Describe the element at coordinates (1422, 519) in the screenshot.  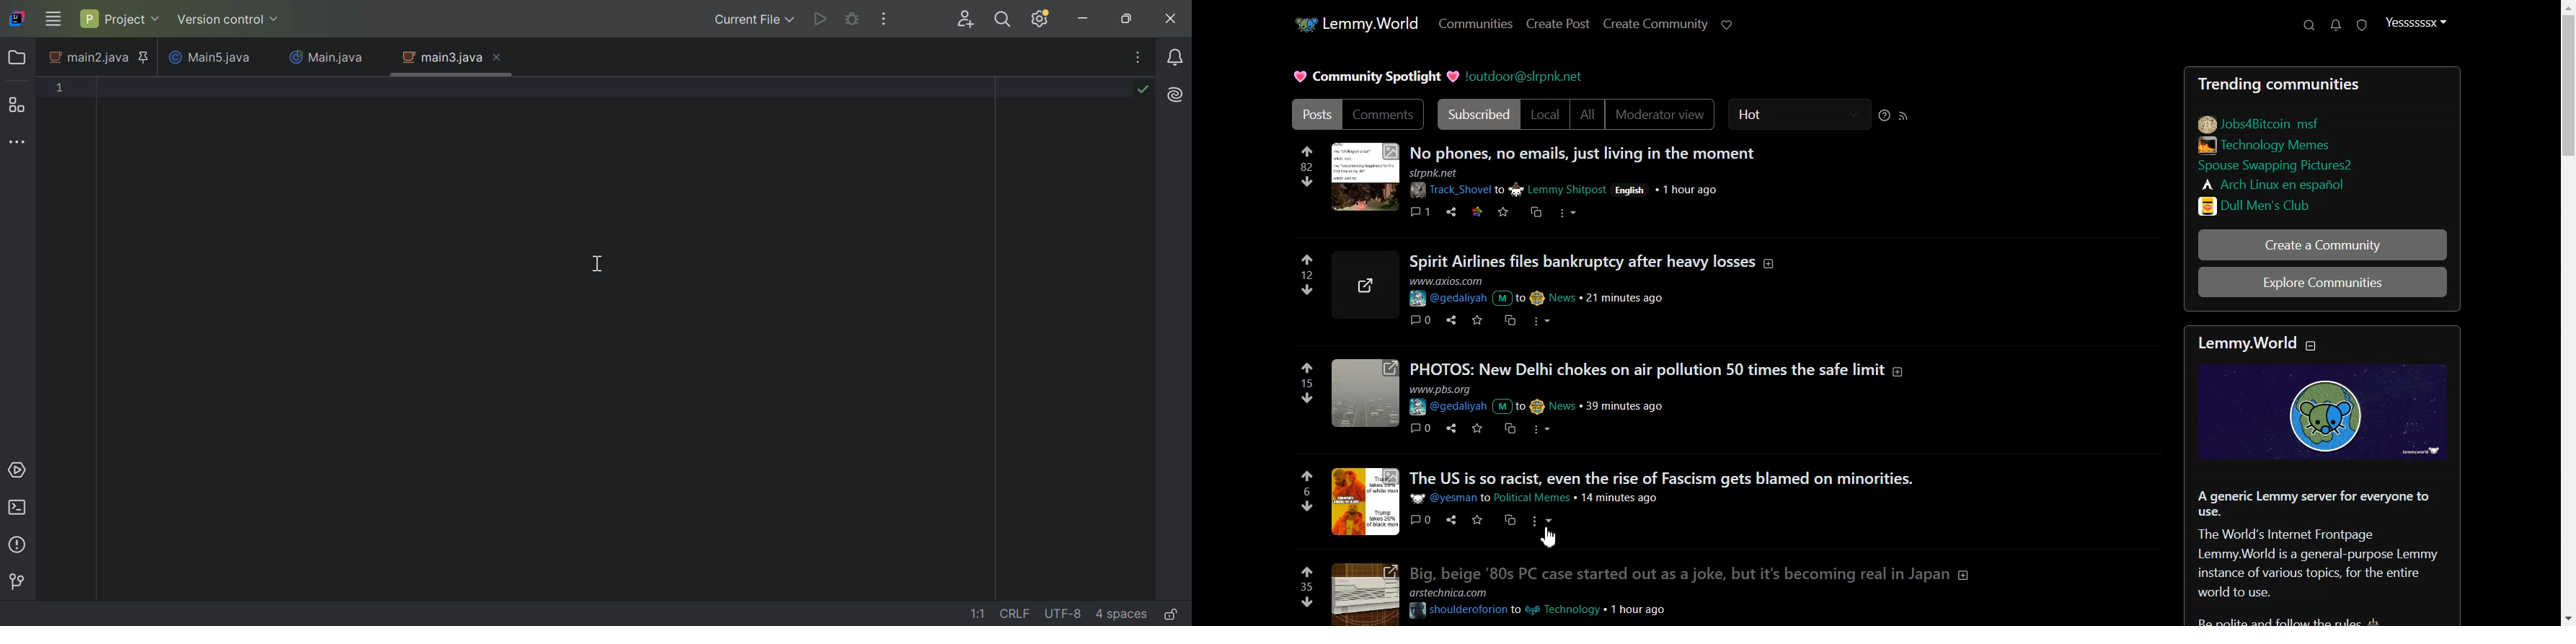
I see `comments` at that location.